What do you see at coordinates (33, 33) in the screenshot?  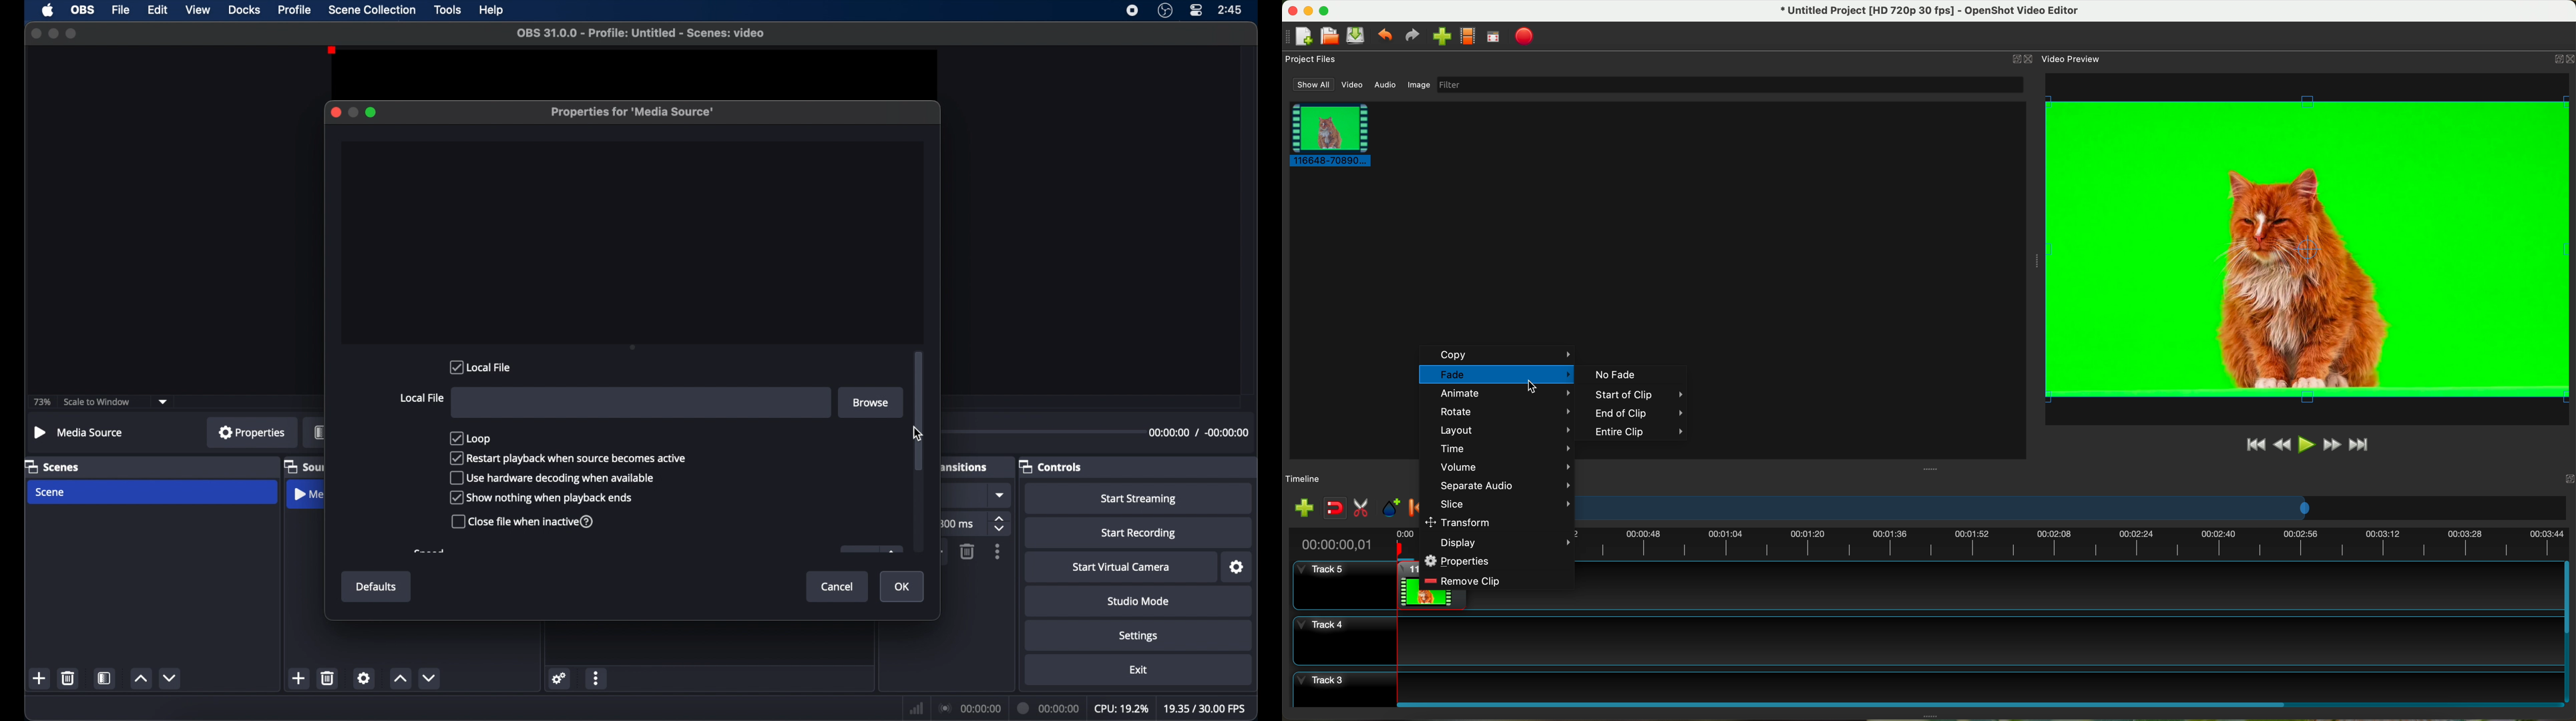 I see `close` at bounding box center [33, 33].